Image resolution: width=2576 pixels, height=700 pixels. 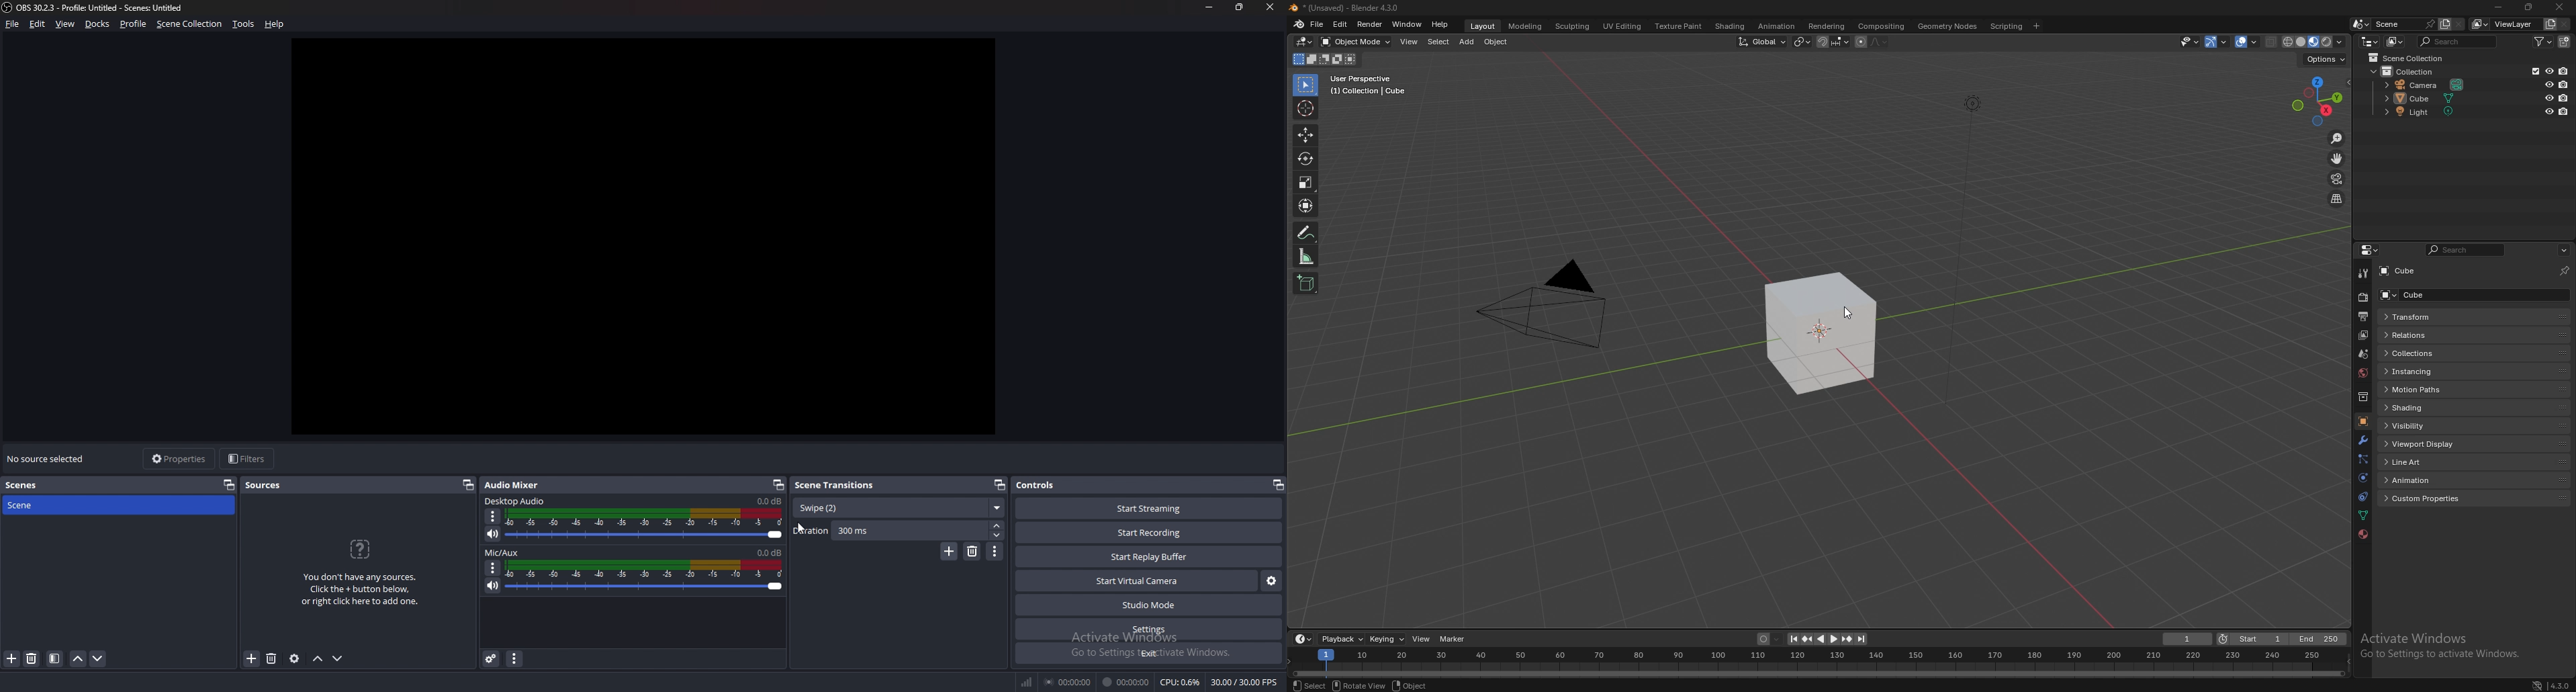 What do you see at coordinates (38, 24) in the screenshot?
I see `edit` at bounding box center [38, 24].